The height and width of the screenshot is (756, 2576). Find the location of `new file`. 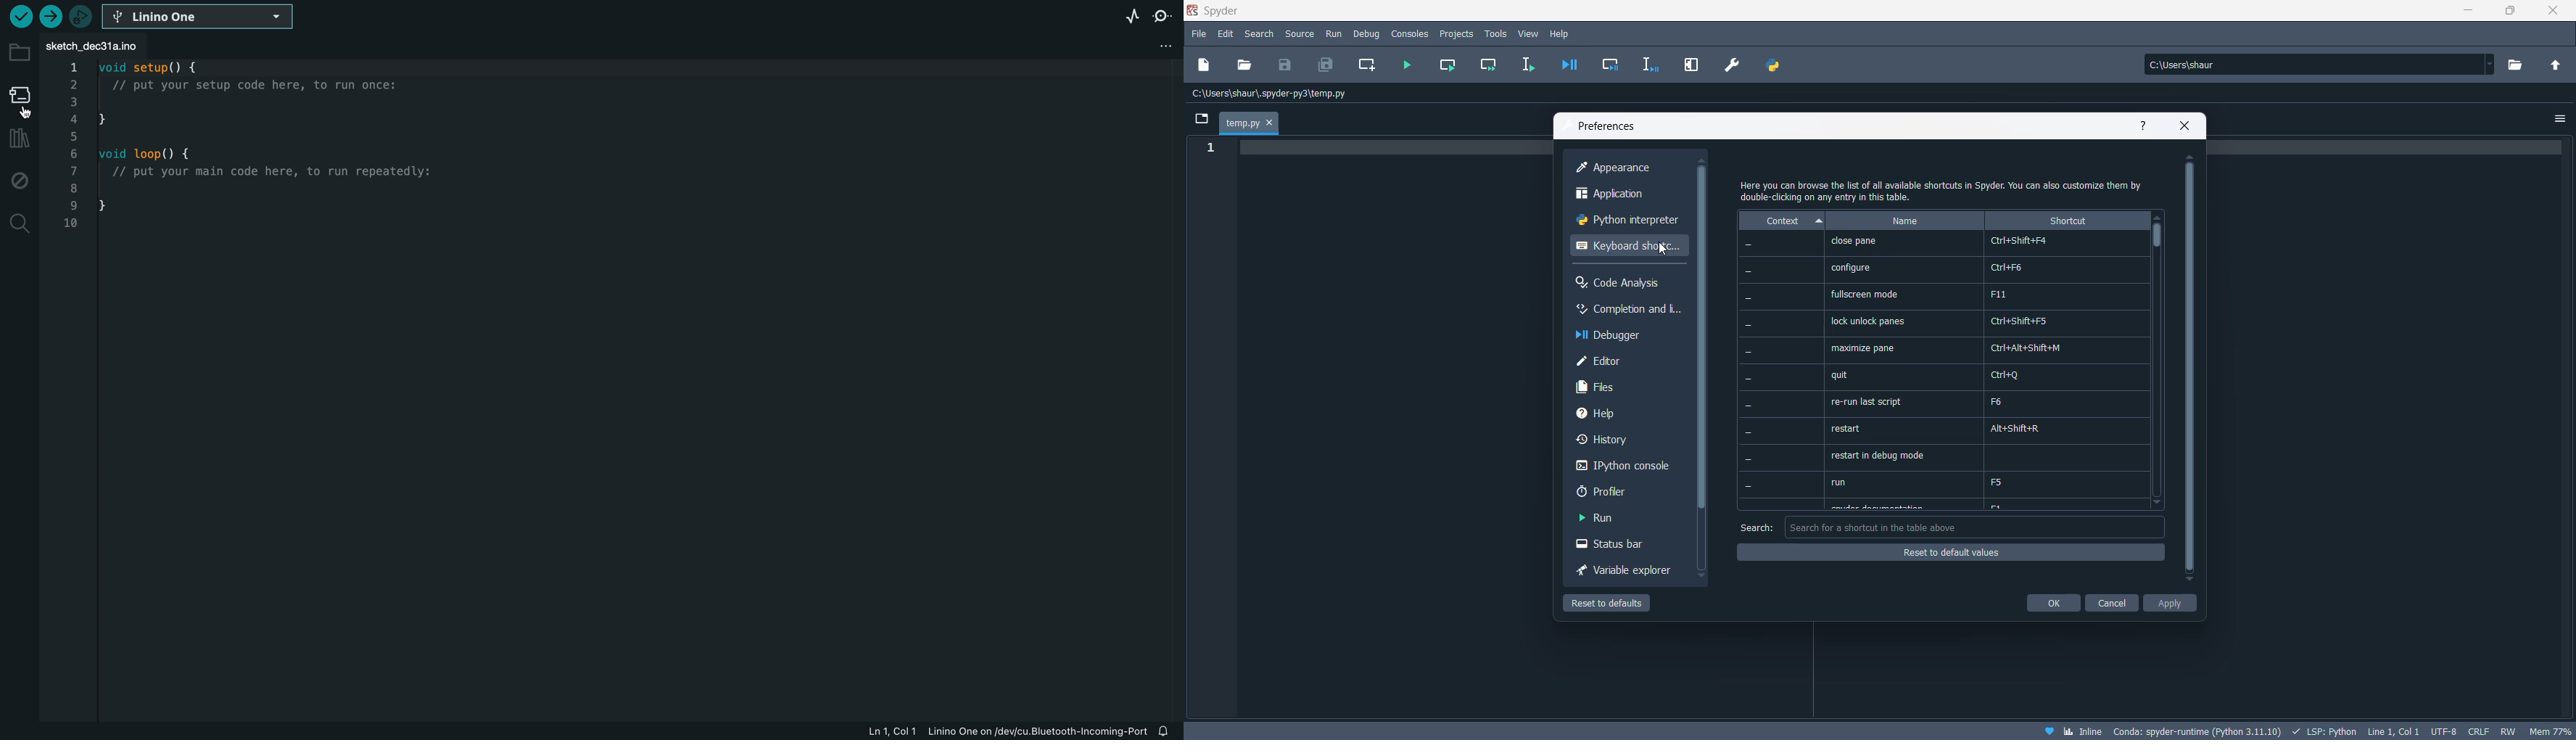

new file is located at coordinates (1205, 67).